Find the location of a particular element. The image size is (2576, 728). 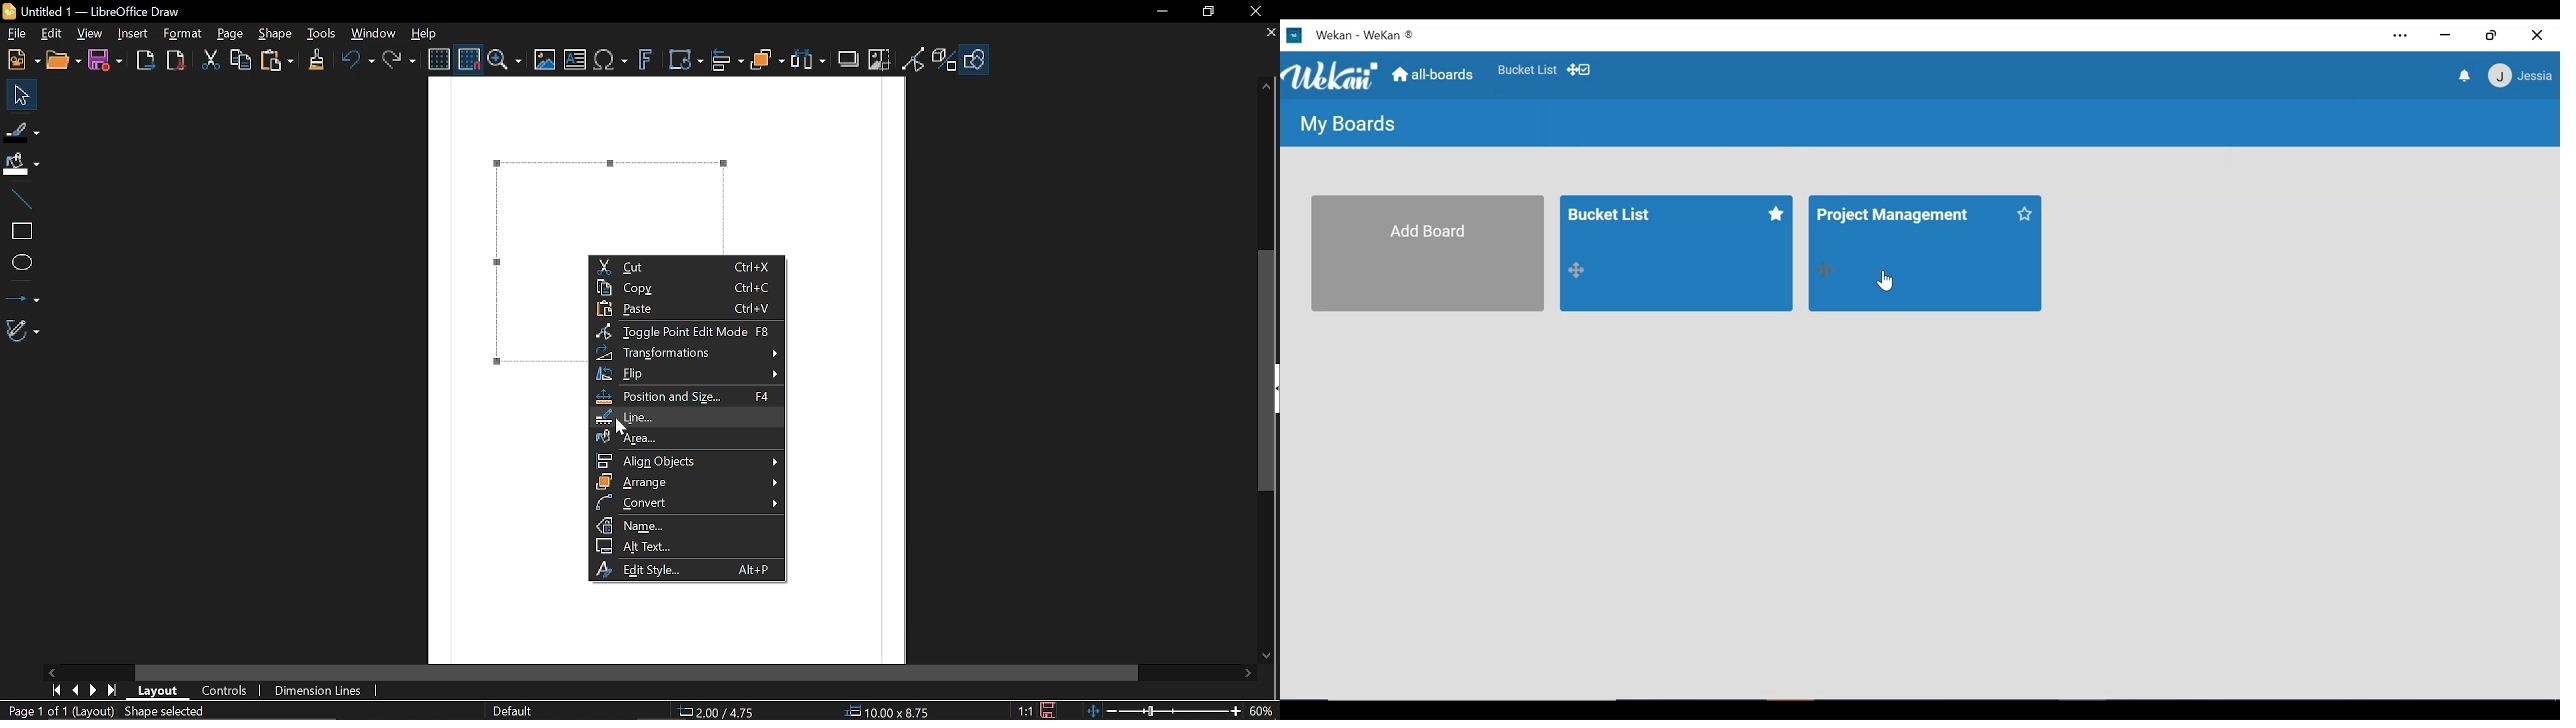

Align objects is located at coordinates (689, 460).